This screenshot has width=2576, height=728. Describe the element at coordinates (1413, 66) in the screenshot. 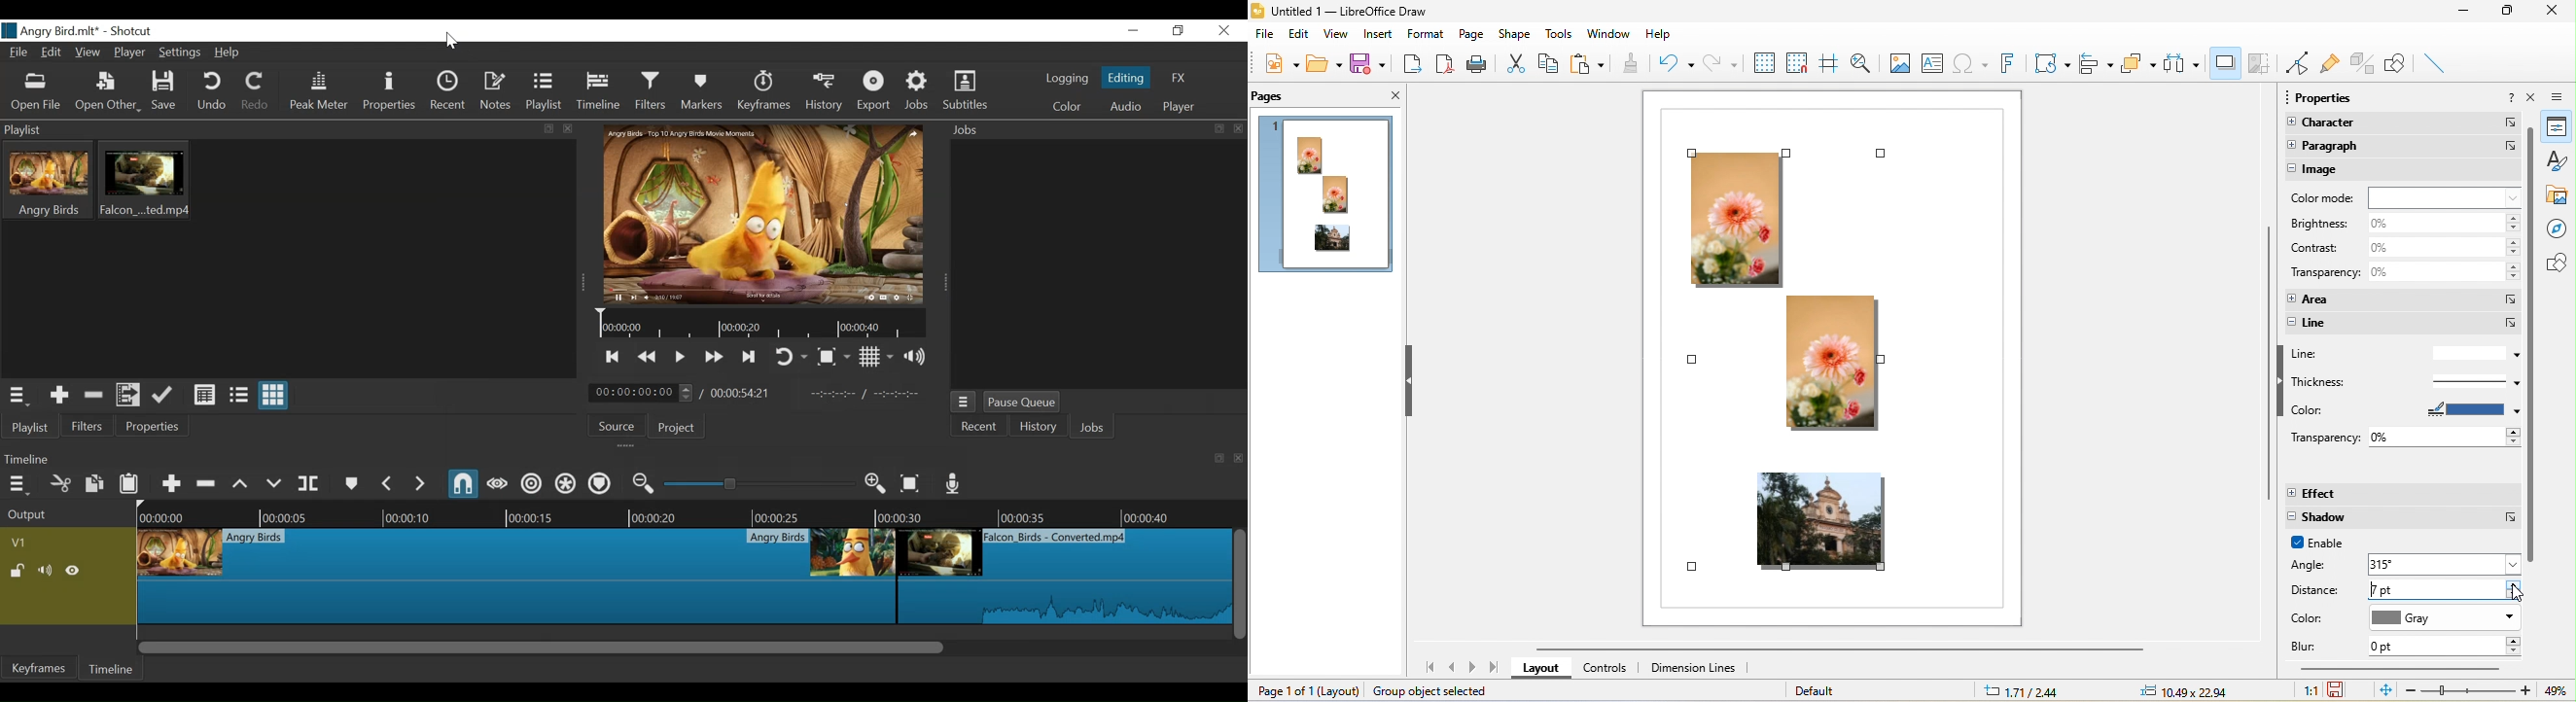

I see `export` at that location.